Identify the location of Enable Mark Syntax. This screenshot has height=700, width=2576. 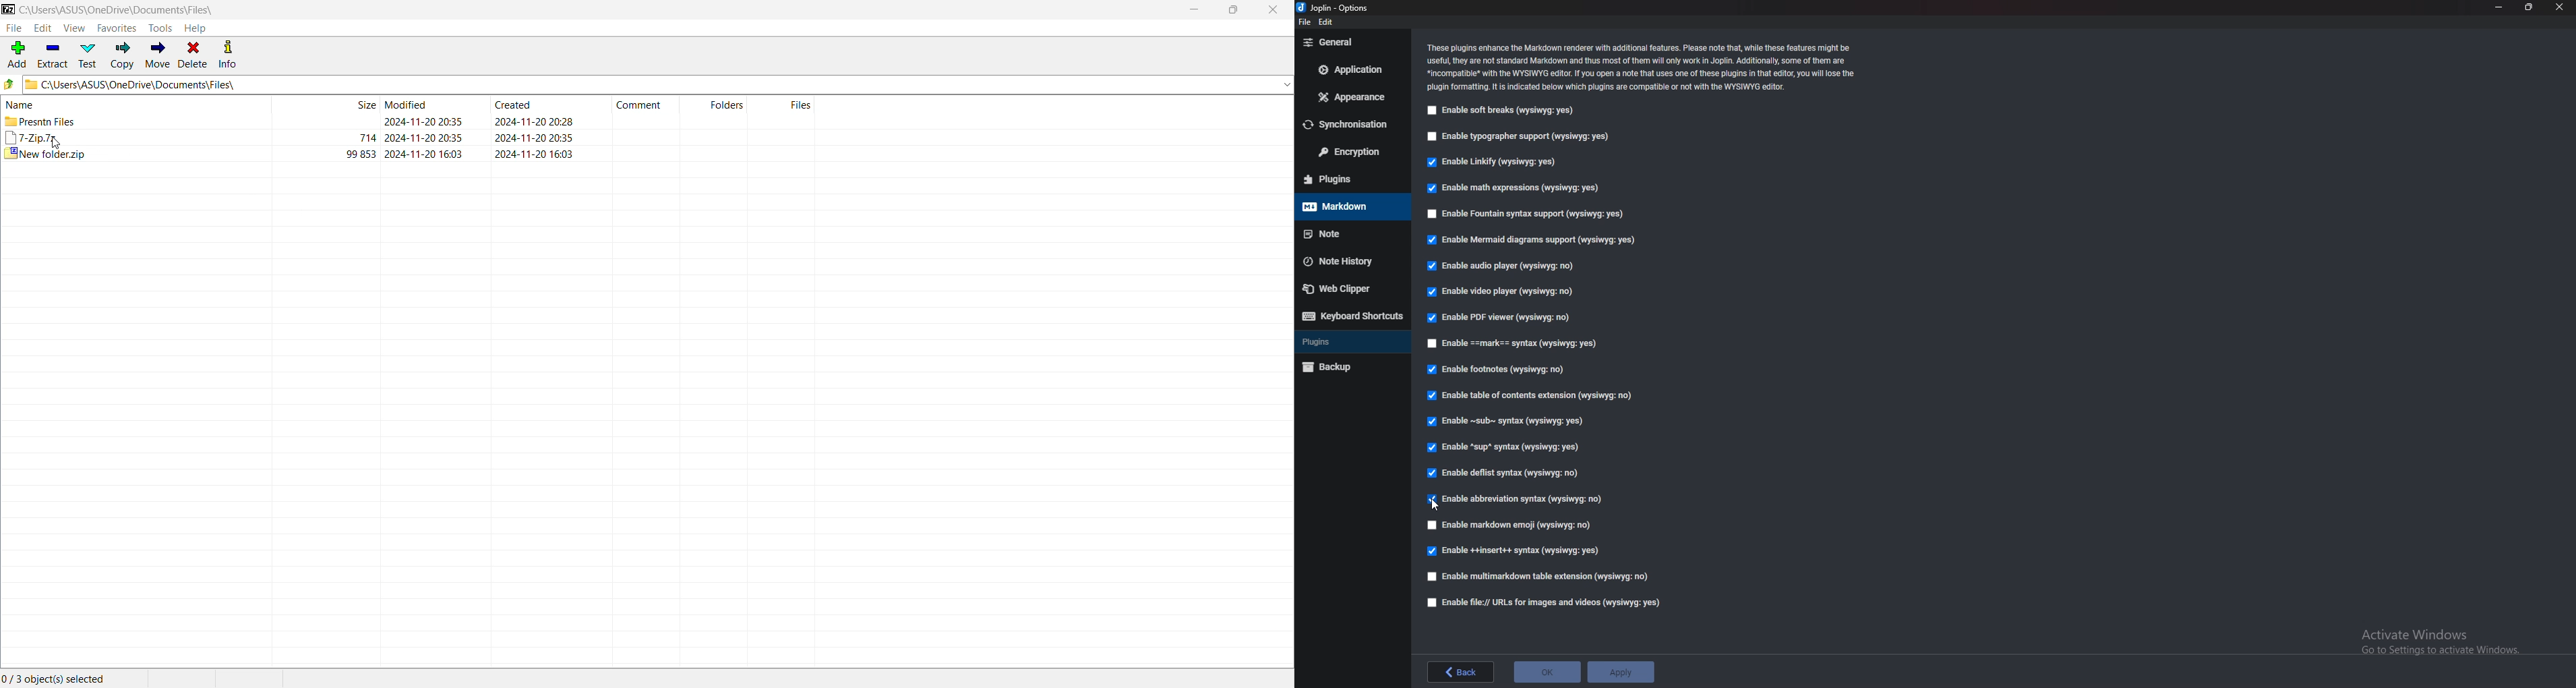
(1513, 343).